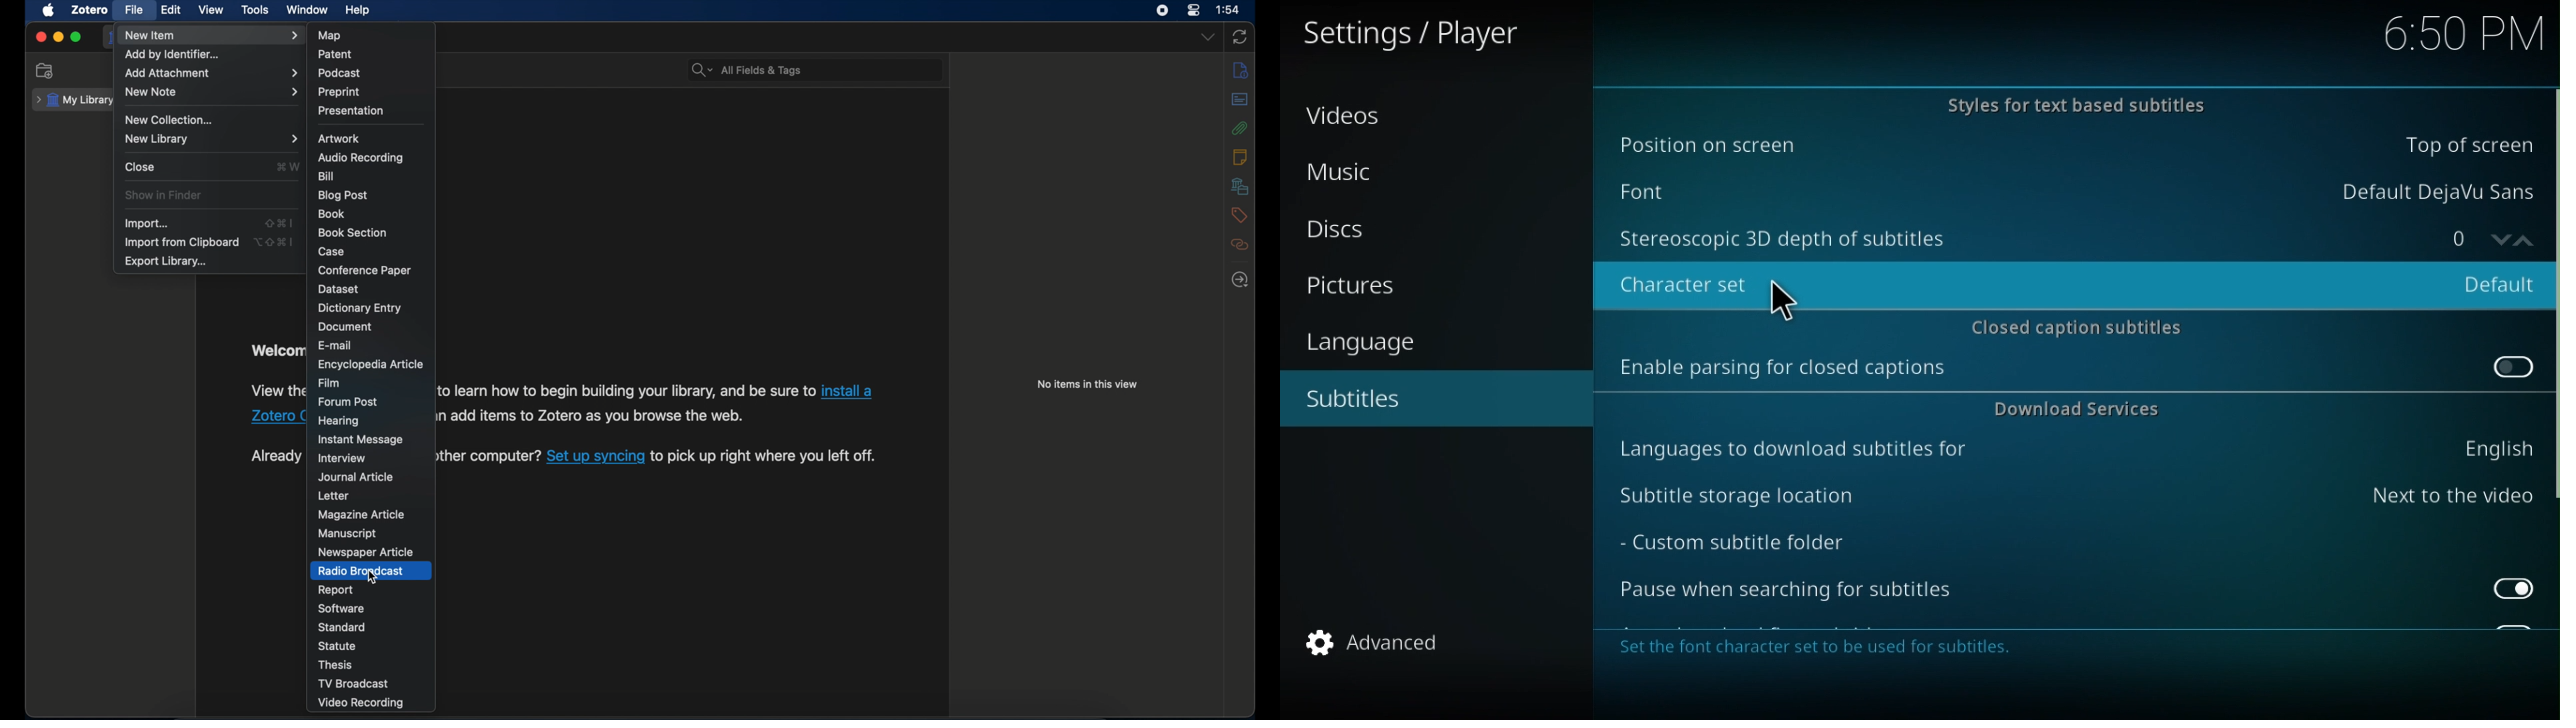 The image size is (2576, 728). I want to click on new collection, so click(45, 71).